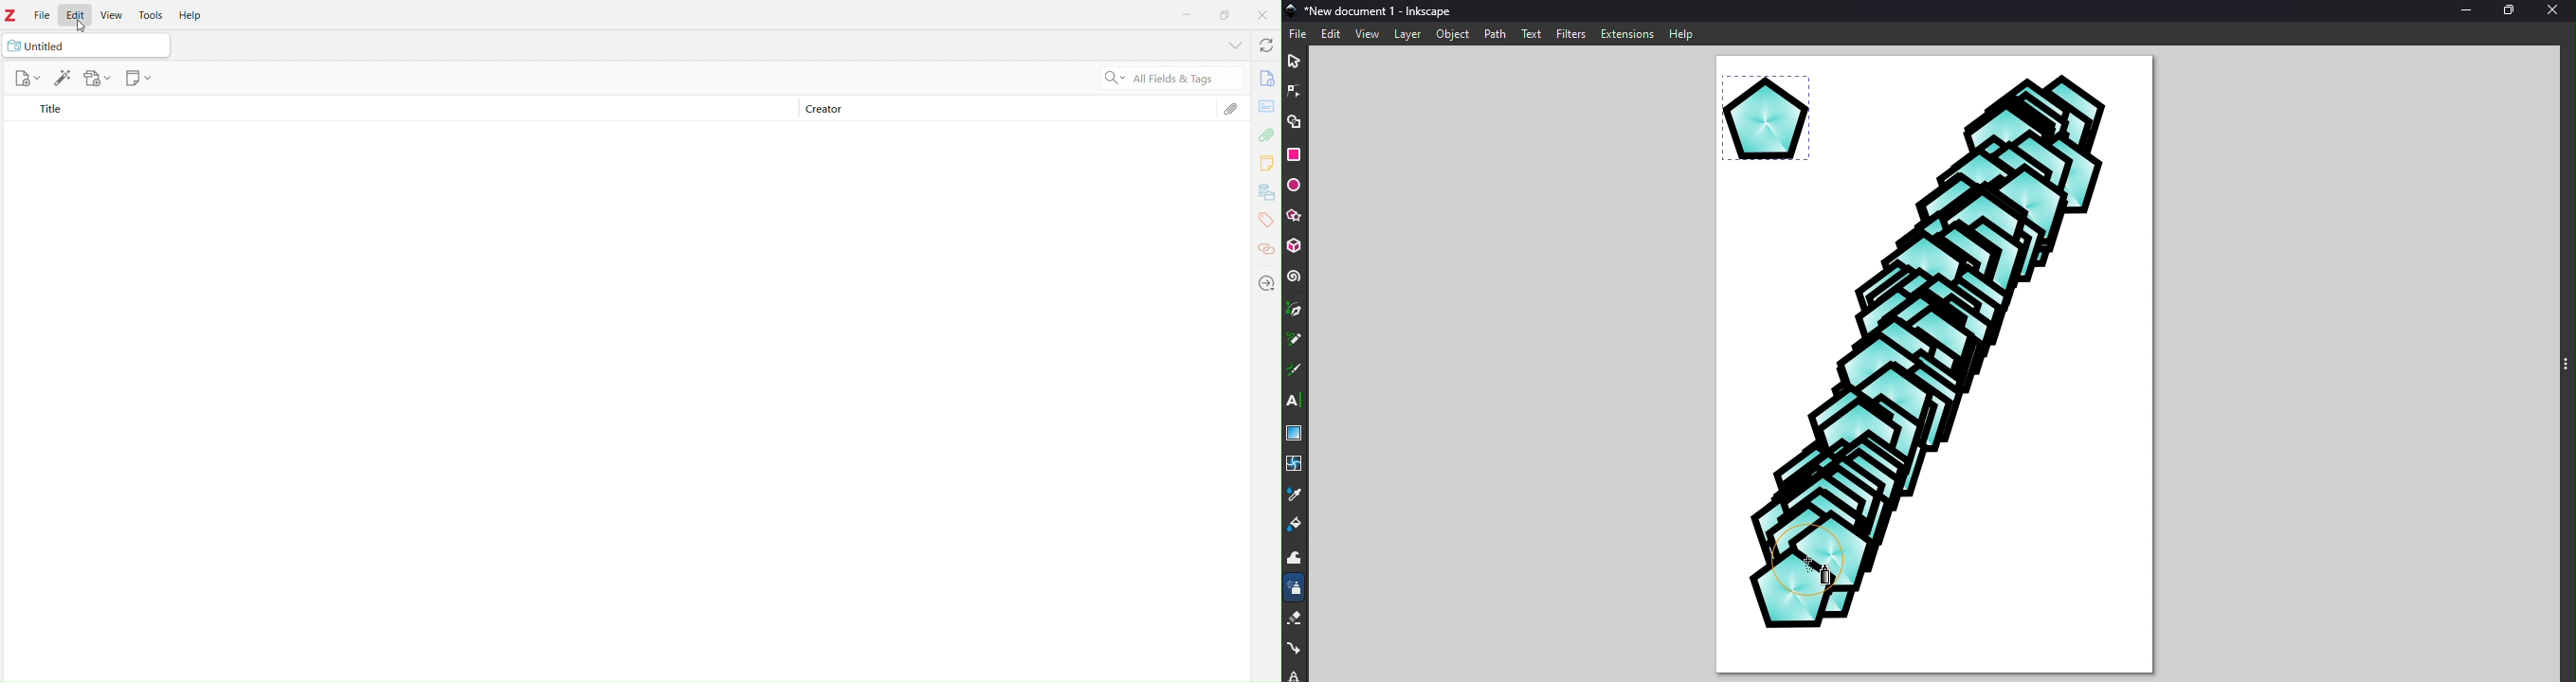 This screenshot has height=700, width=2576. Describe the element at coordinates (1931, 369) in the screenshot. I see `Canvas` at that location.